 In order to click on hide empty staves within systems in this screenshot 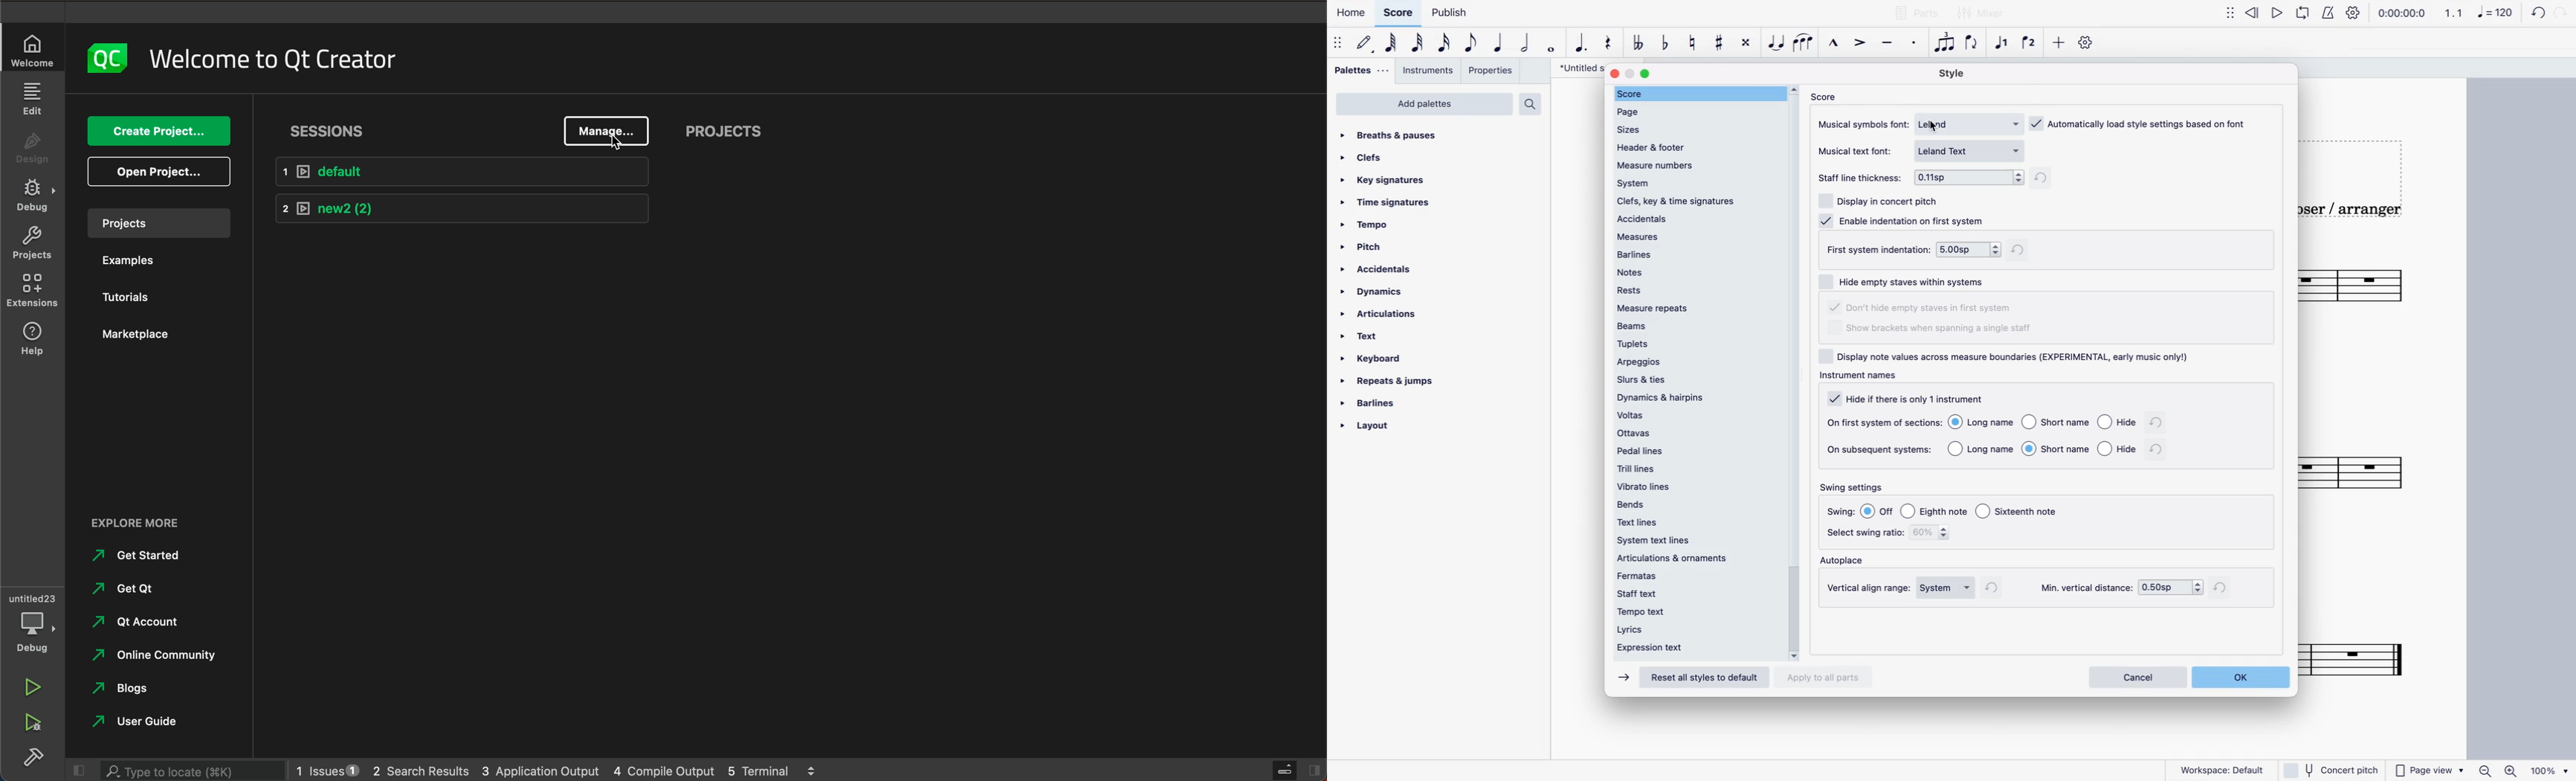, I will do `click(1908, 280)`.